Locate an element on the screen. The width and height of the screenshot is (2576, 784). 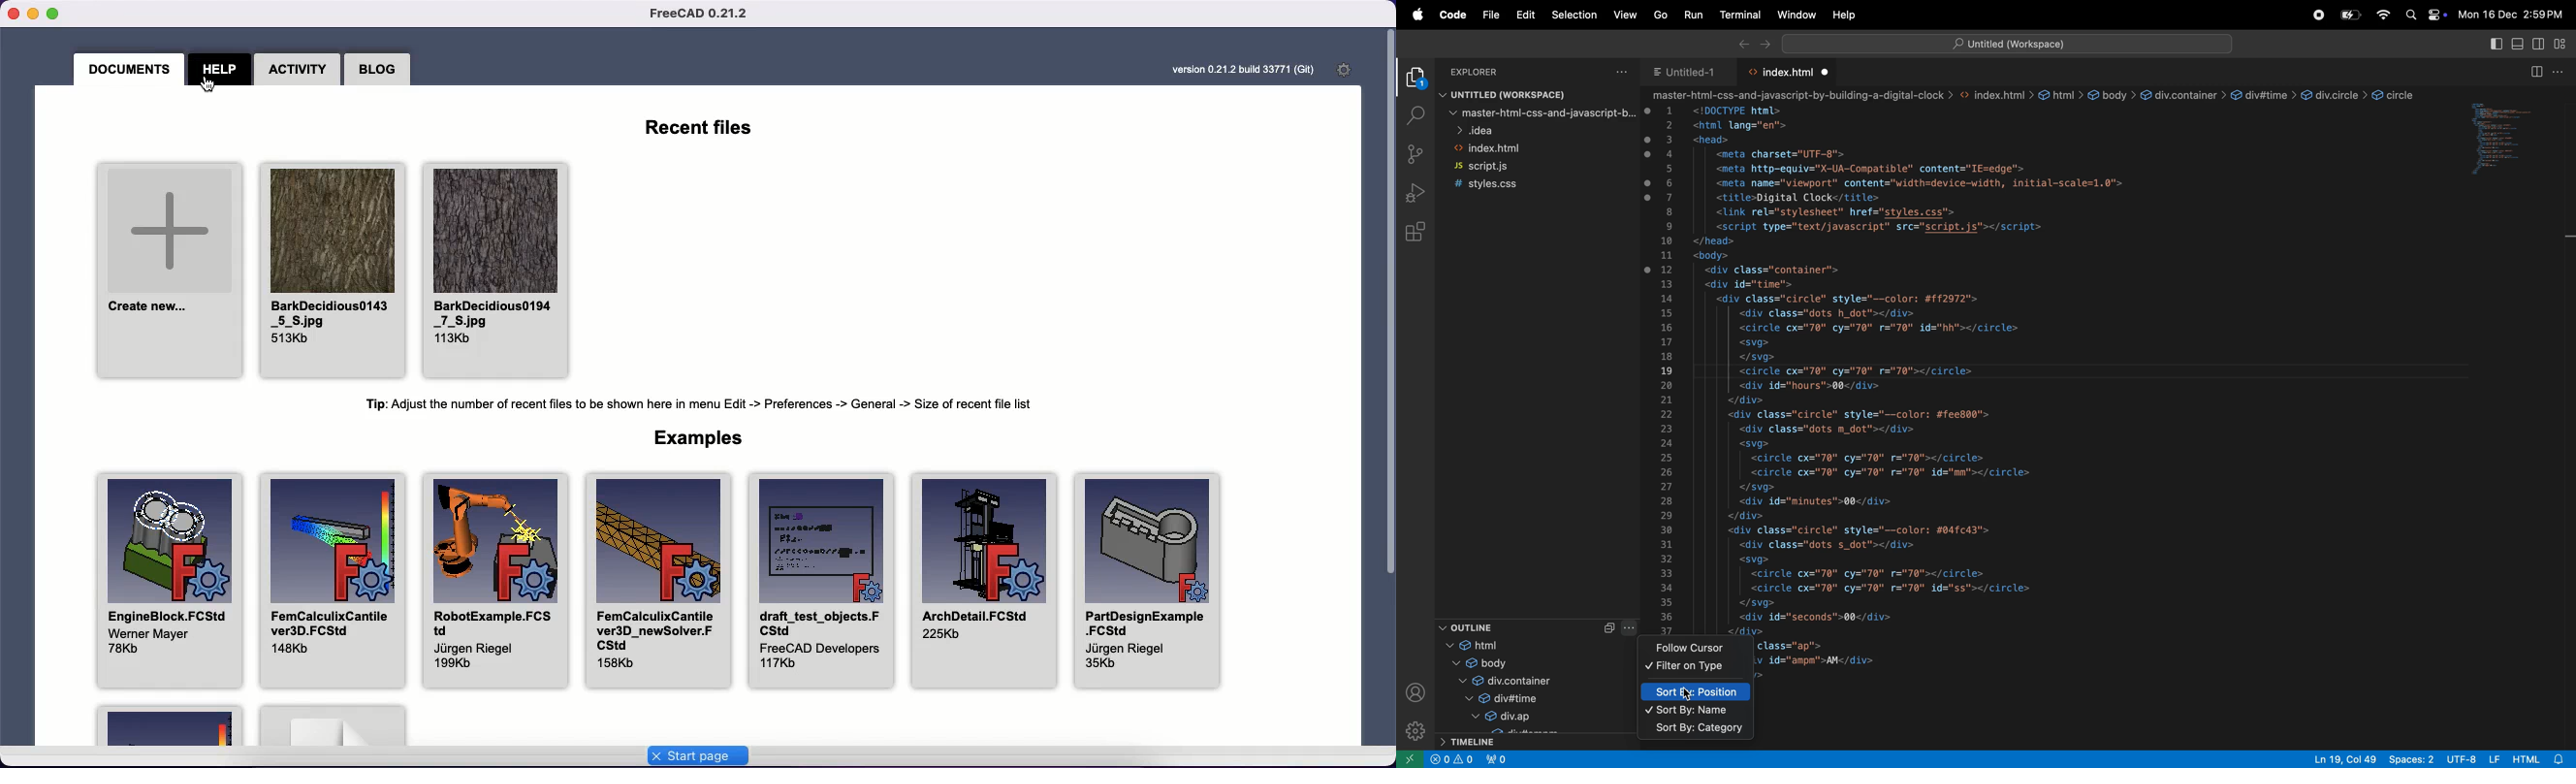
Maximize is located at coordinates (61, 14).